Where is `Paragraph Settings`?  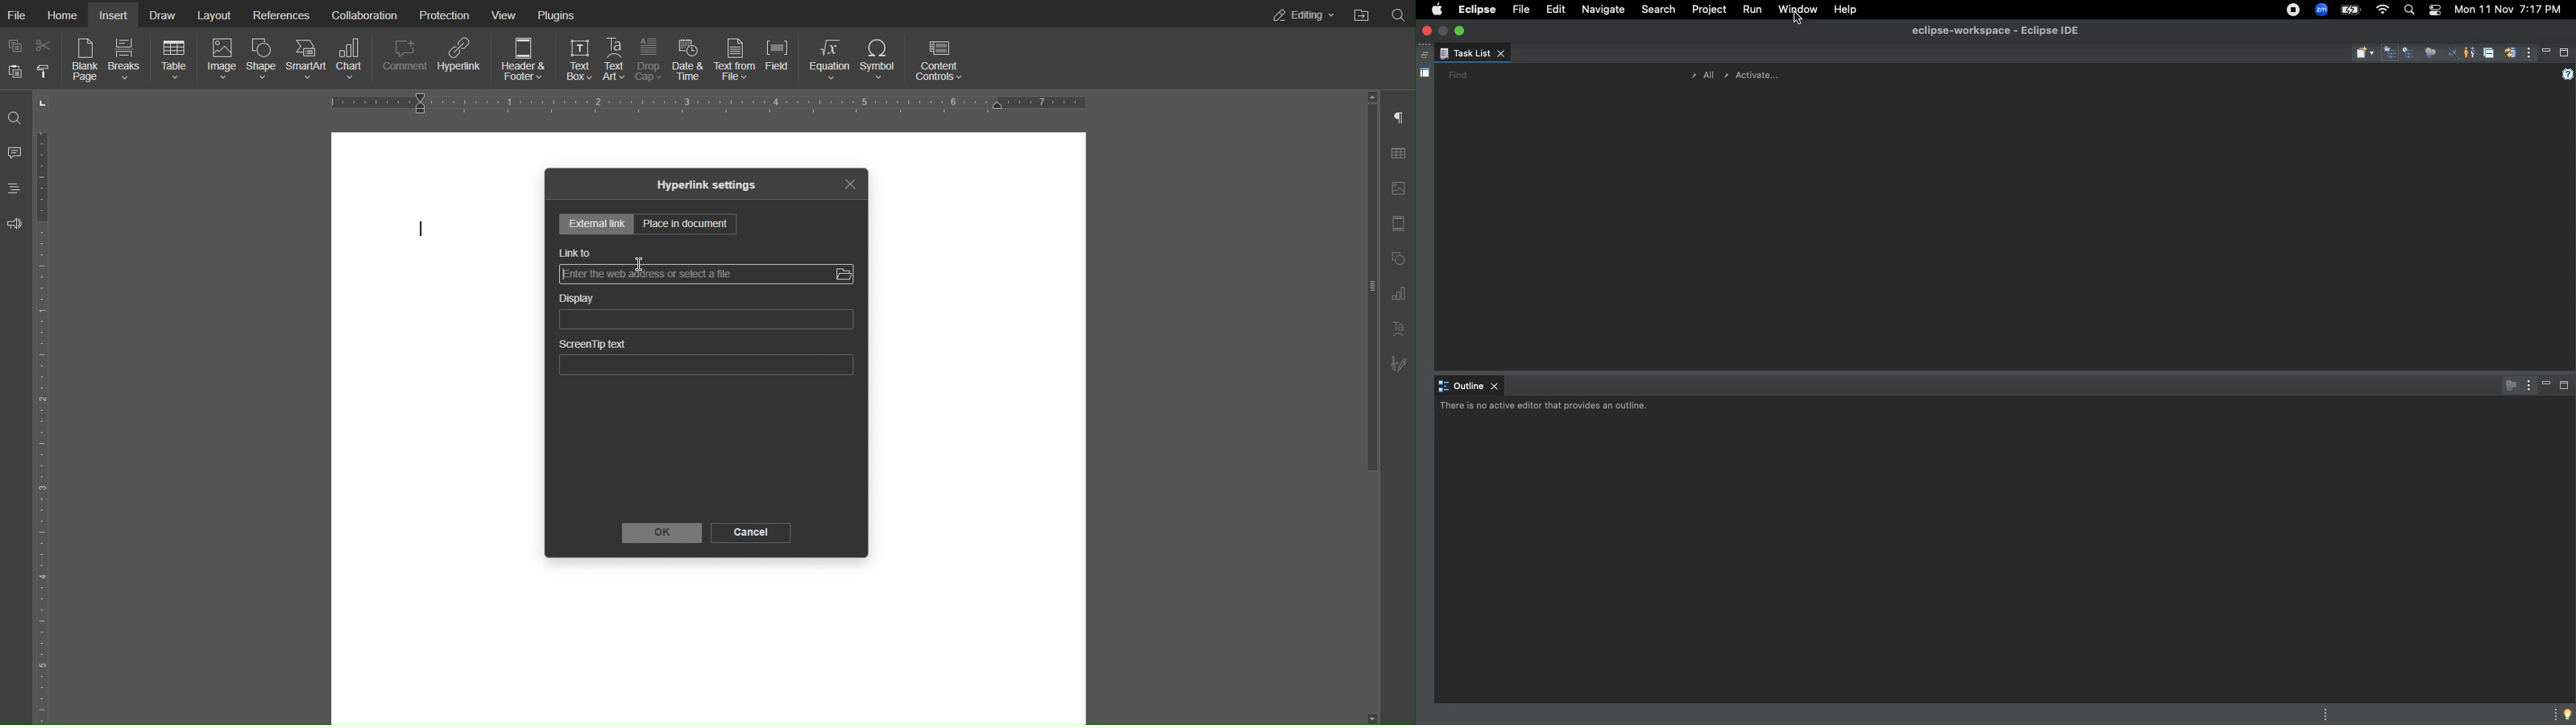
Paragraph Settings is located at coordinates (1397, 294).